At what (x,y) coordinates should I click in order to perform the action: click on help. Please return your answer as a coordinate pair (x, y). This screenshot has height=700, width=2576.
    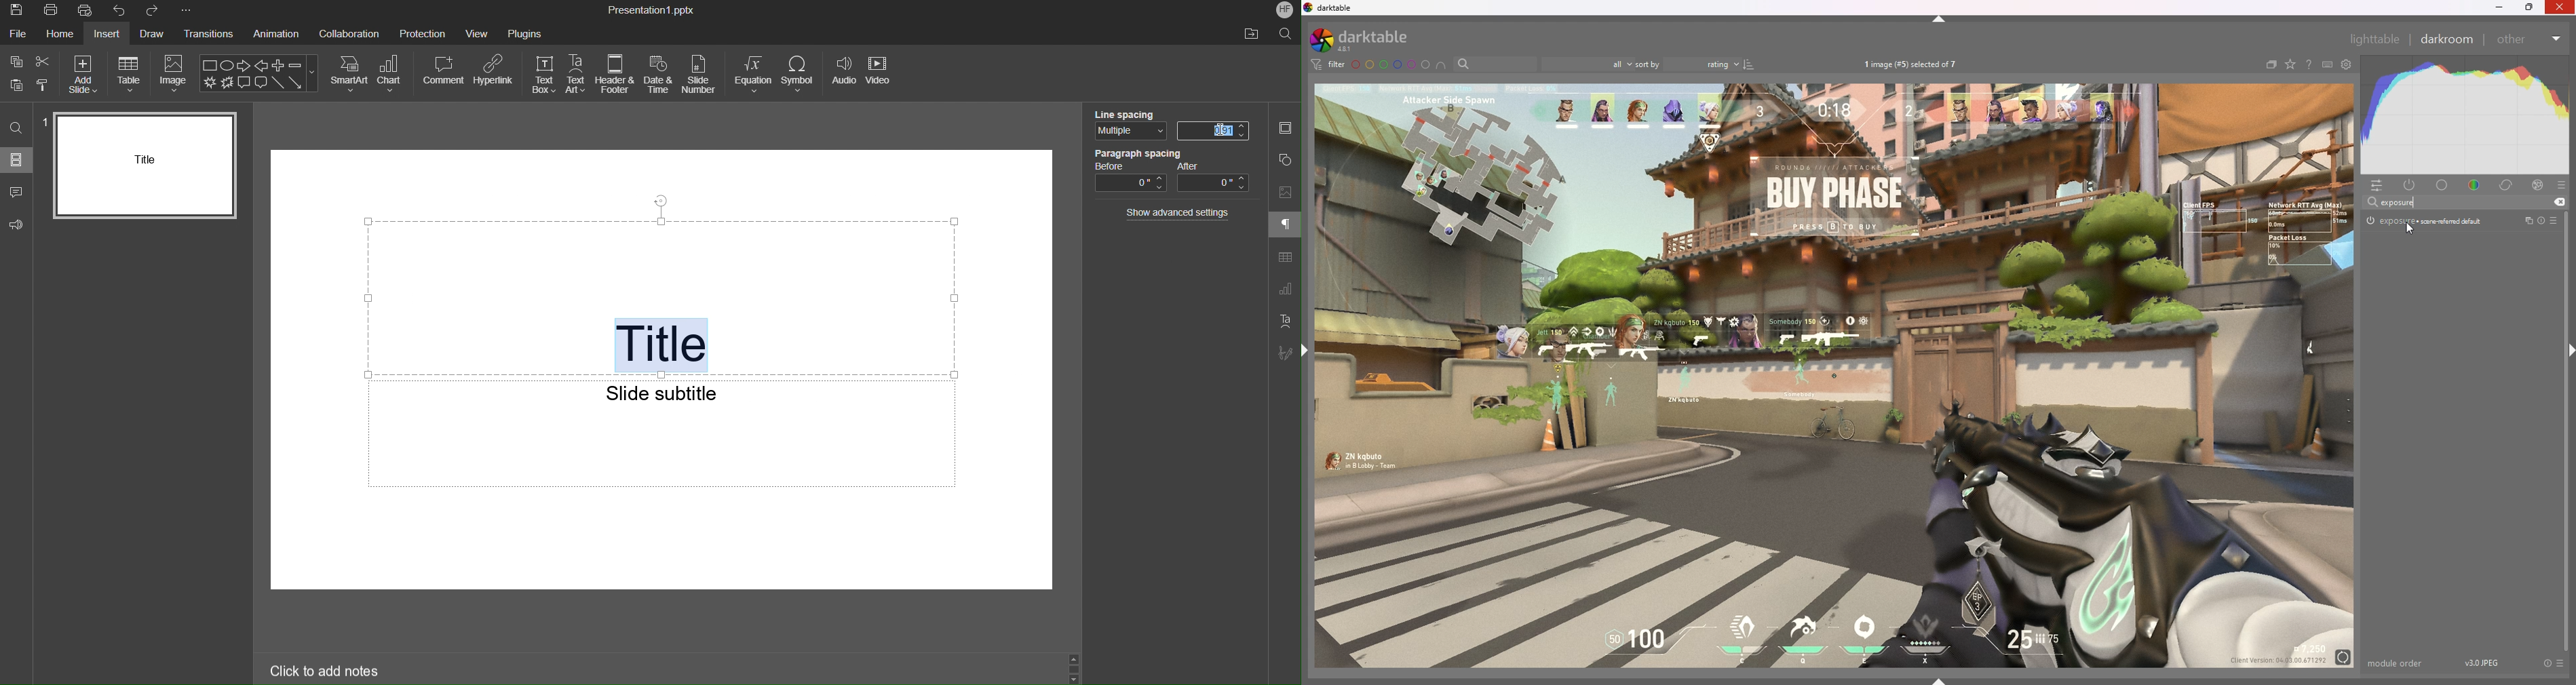
    Looking at the image, I should click on (2307, 64).